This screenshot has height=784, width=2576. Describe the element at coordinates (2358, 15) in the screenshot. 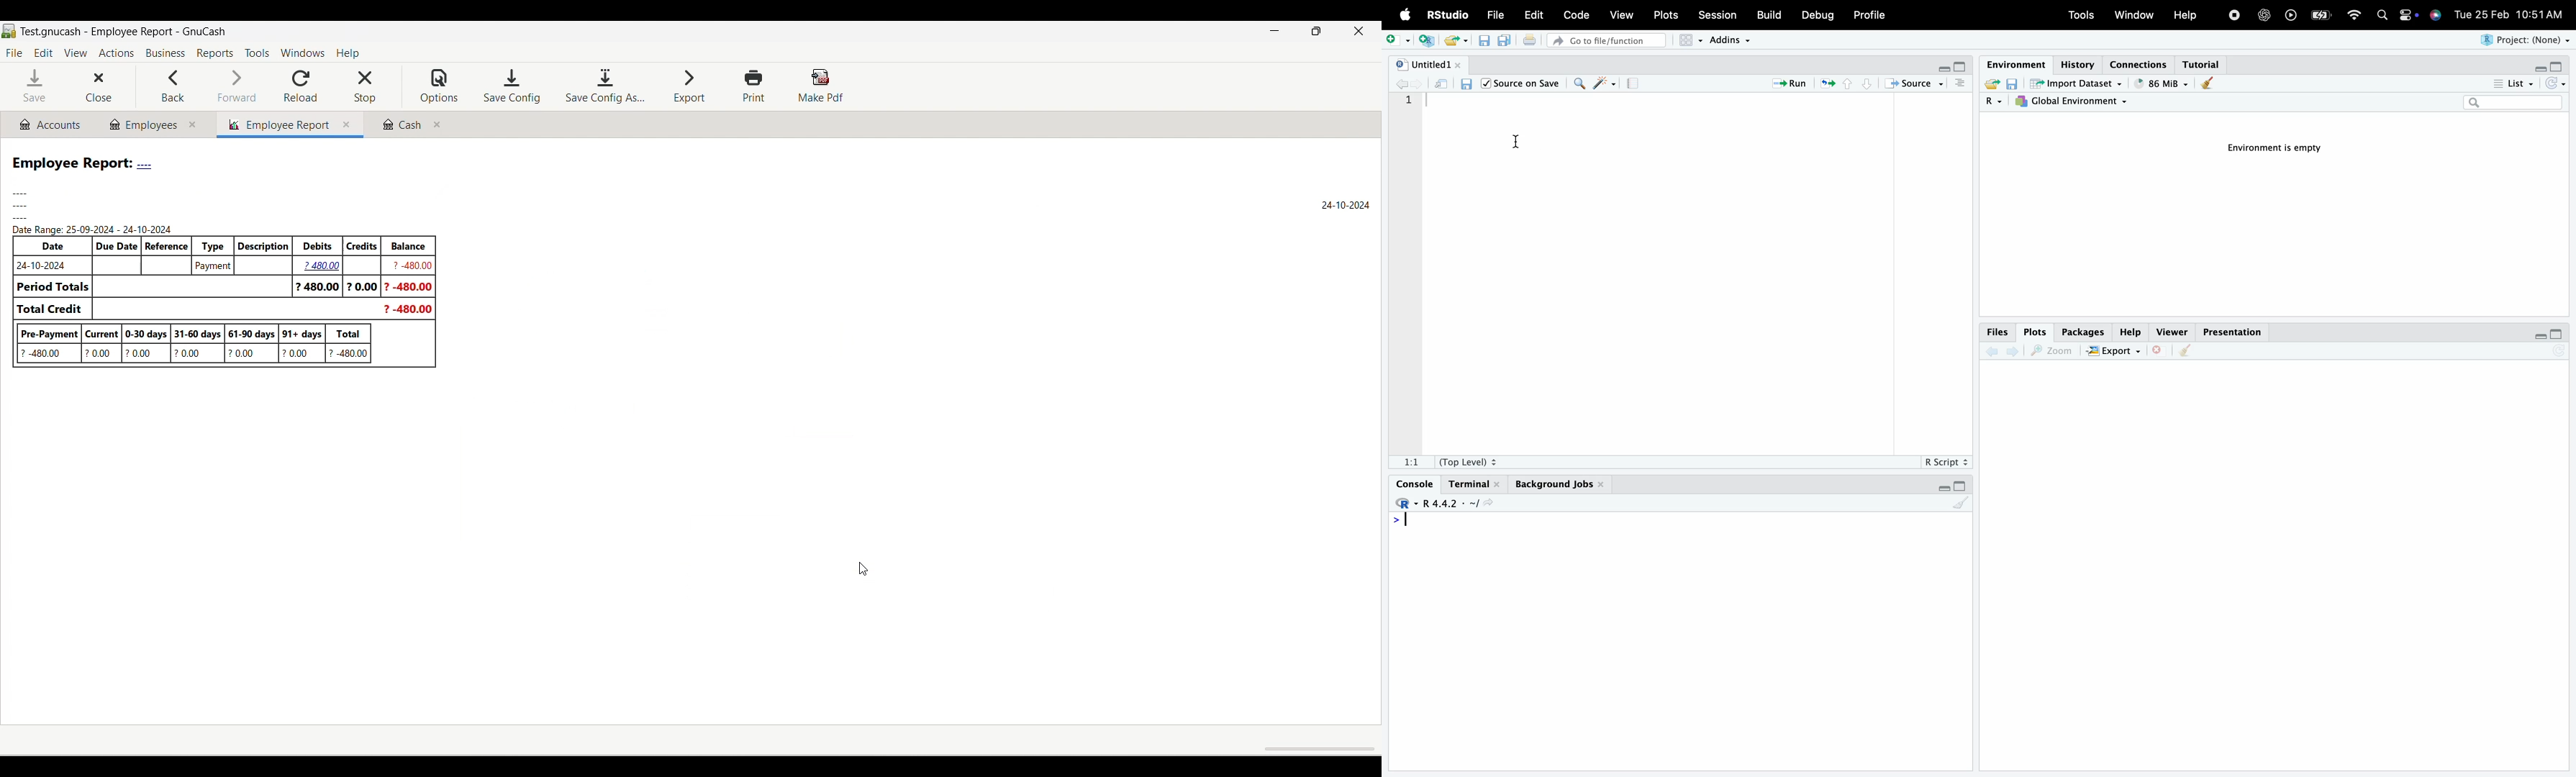

I see `wifi` at that location.